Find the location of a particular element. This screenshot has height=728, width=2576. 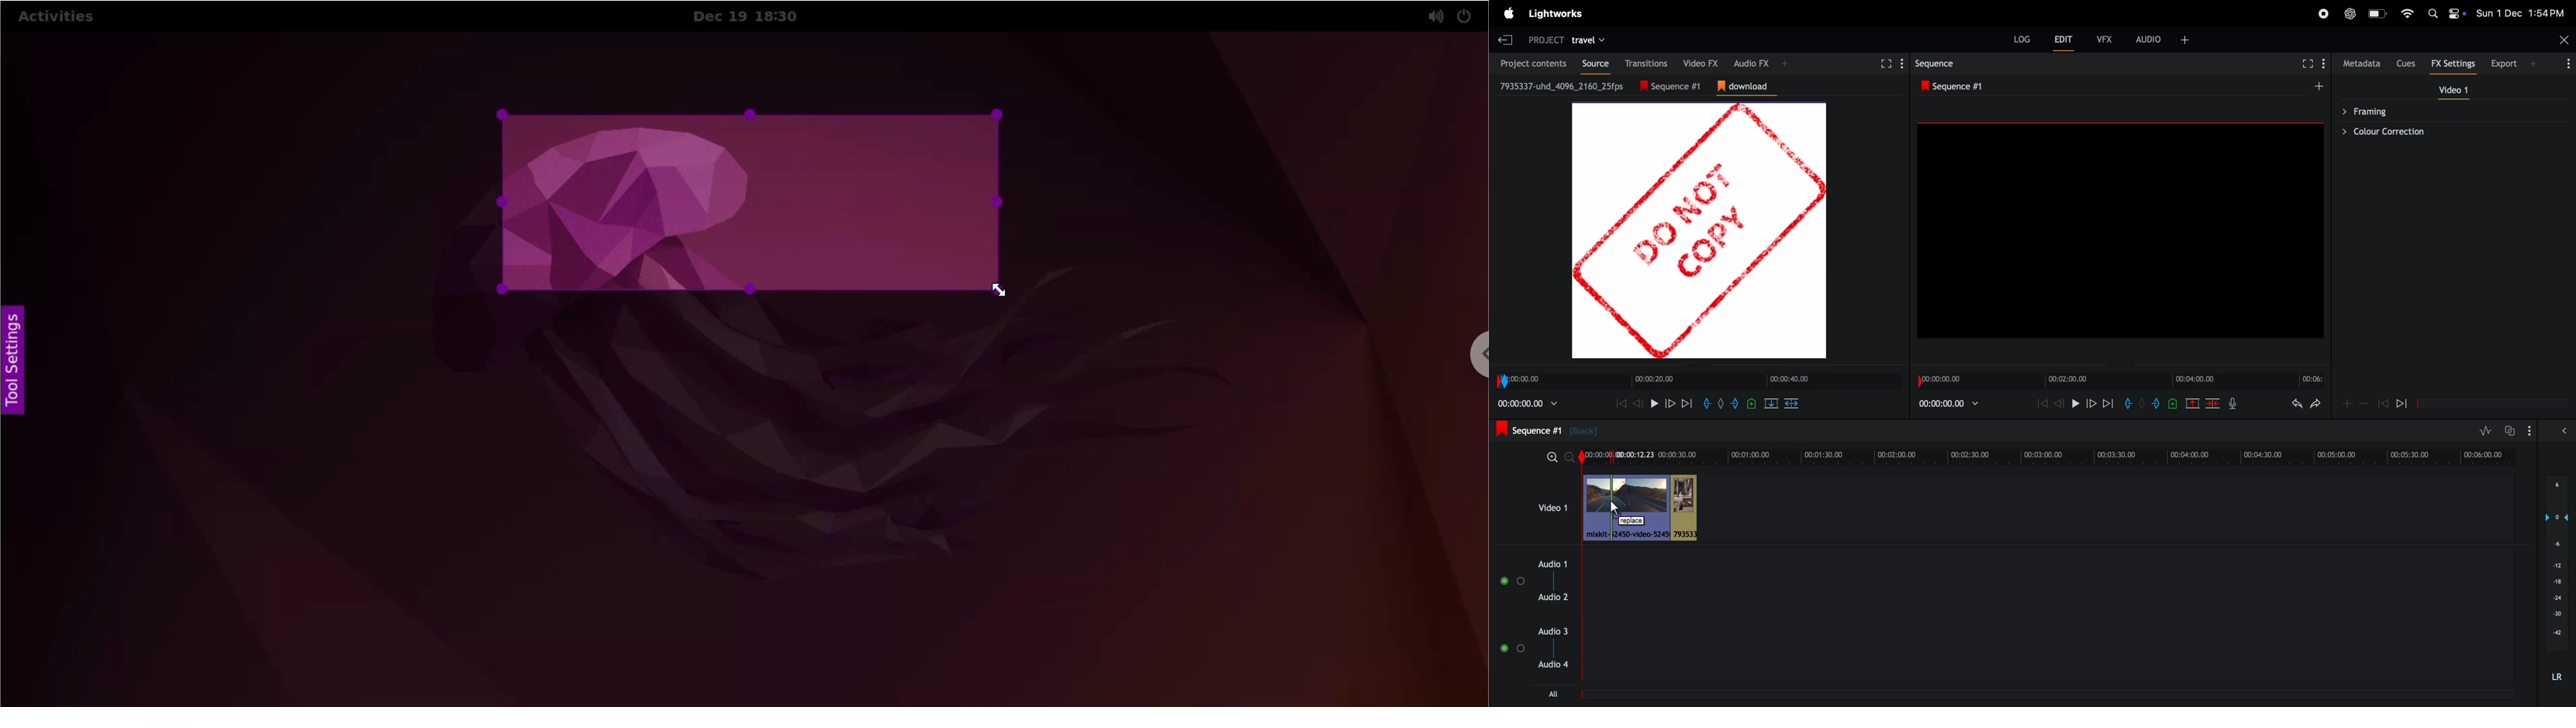

Add is located at coordinates (2347, 403).